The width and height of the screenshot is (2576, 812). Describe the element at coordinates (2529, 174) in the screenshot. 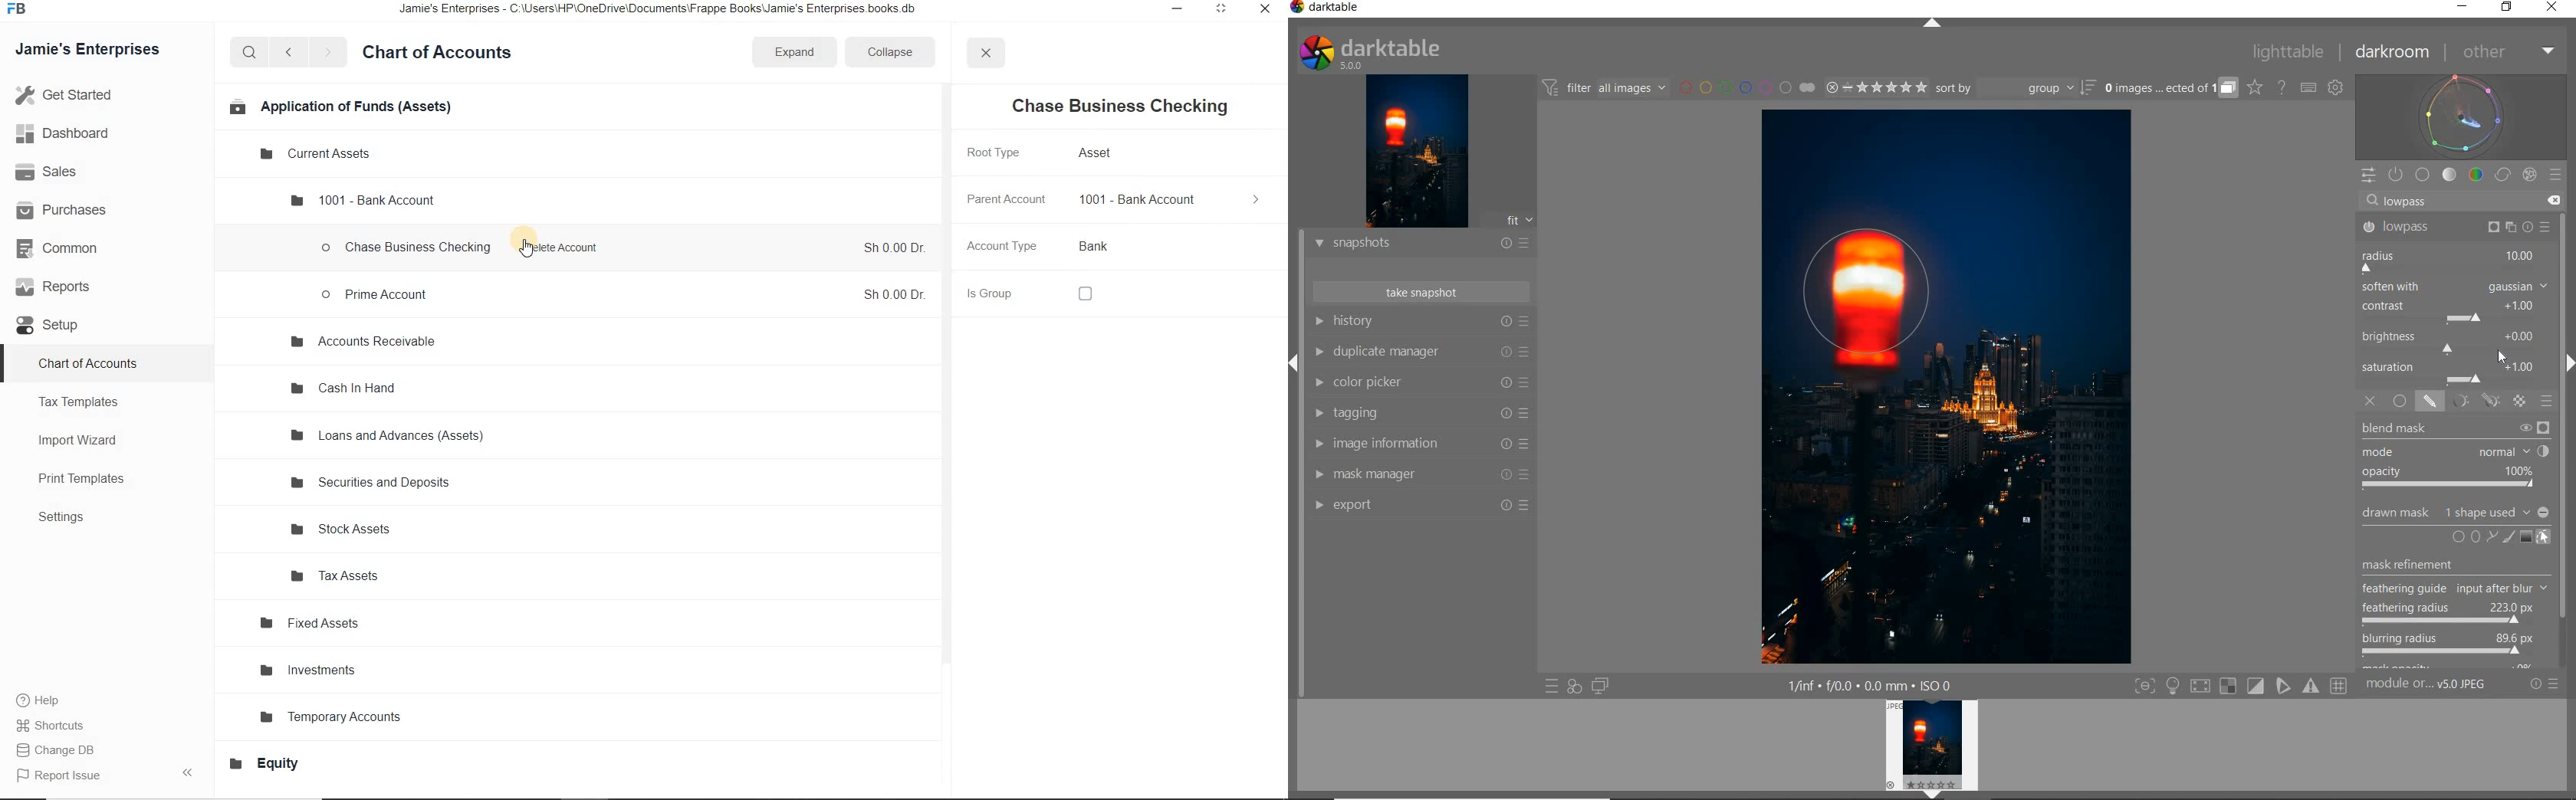

I see `EFFECT` at that location.